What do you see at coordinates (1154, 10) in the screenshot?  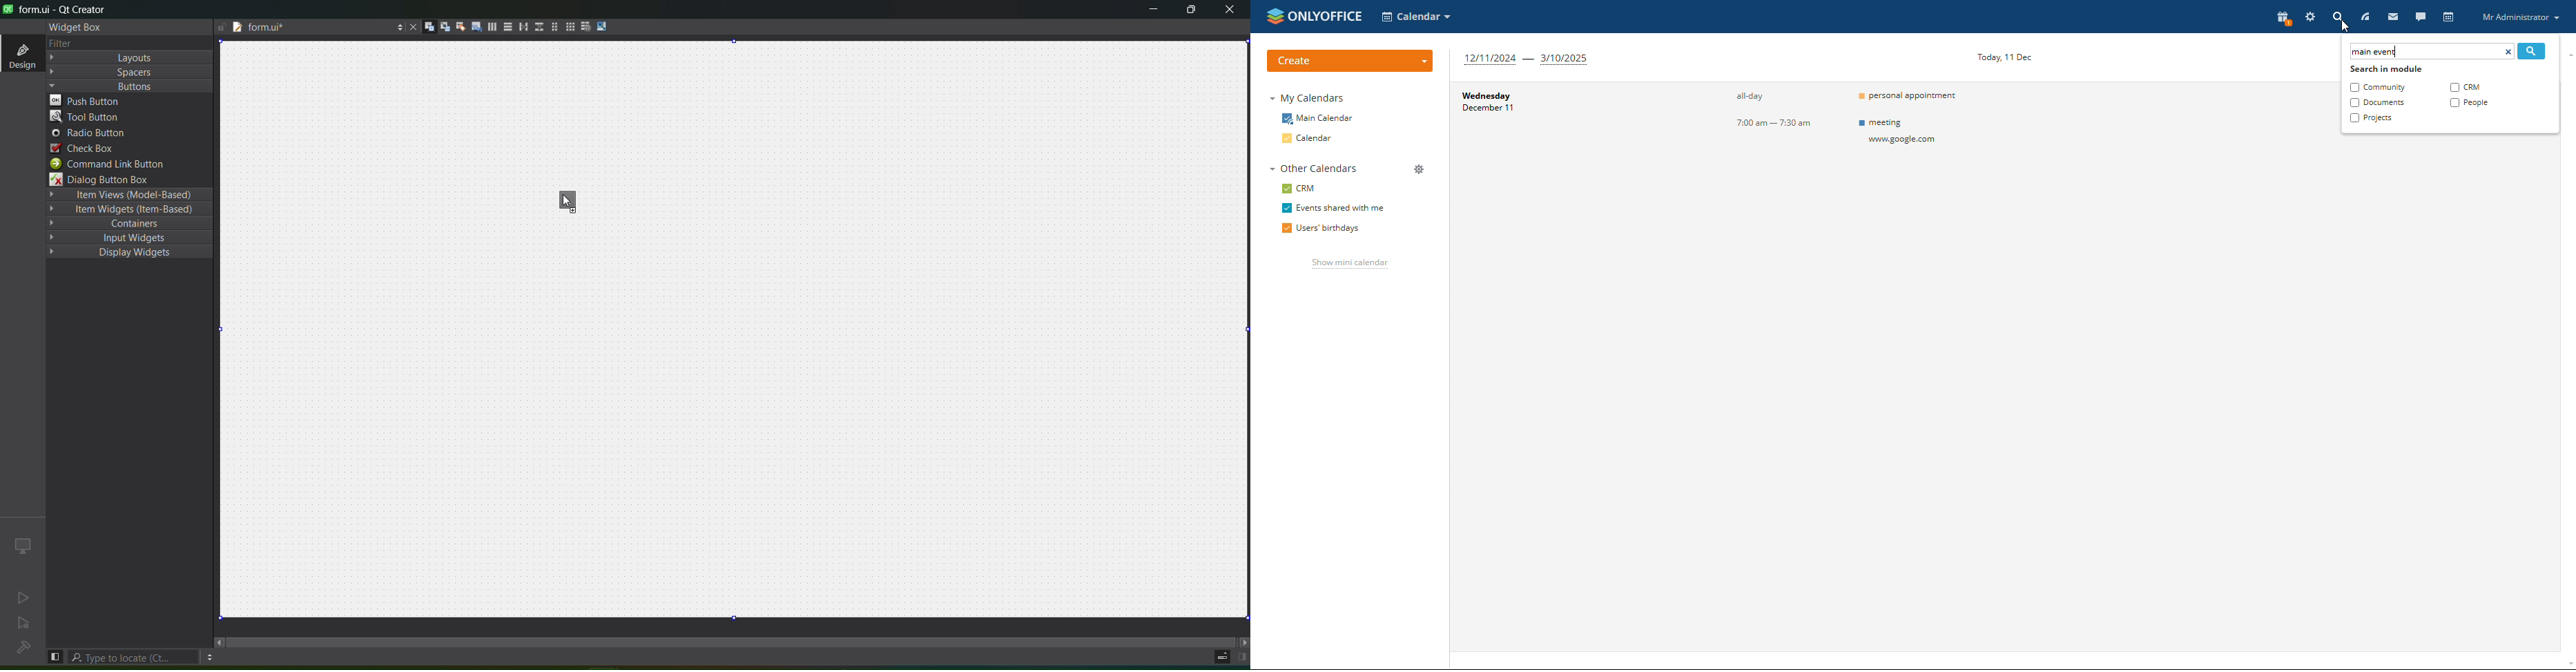 I see `minimize` at bounding box center [1154, 10].